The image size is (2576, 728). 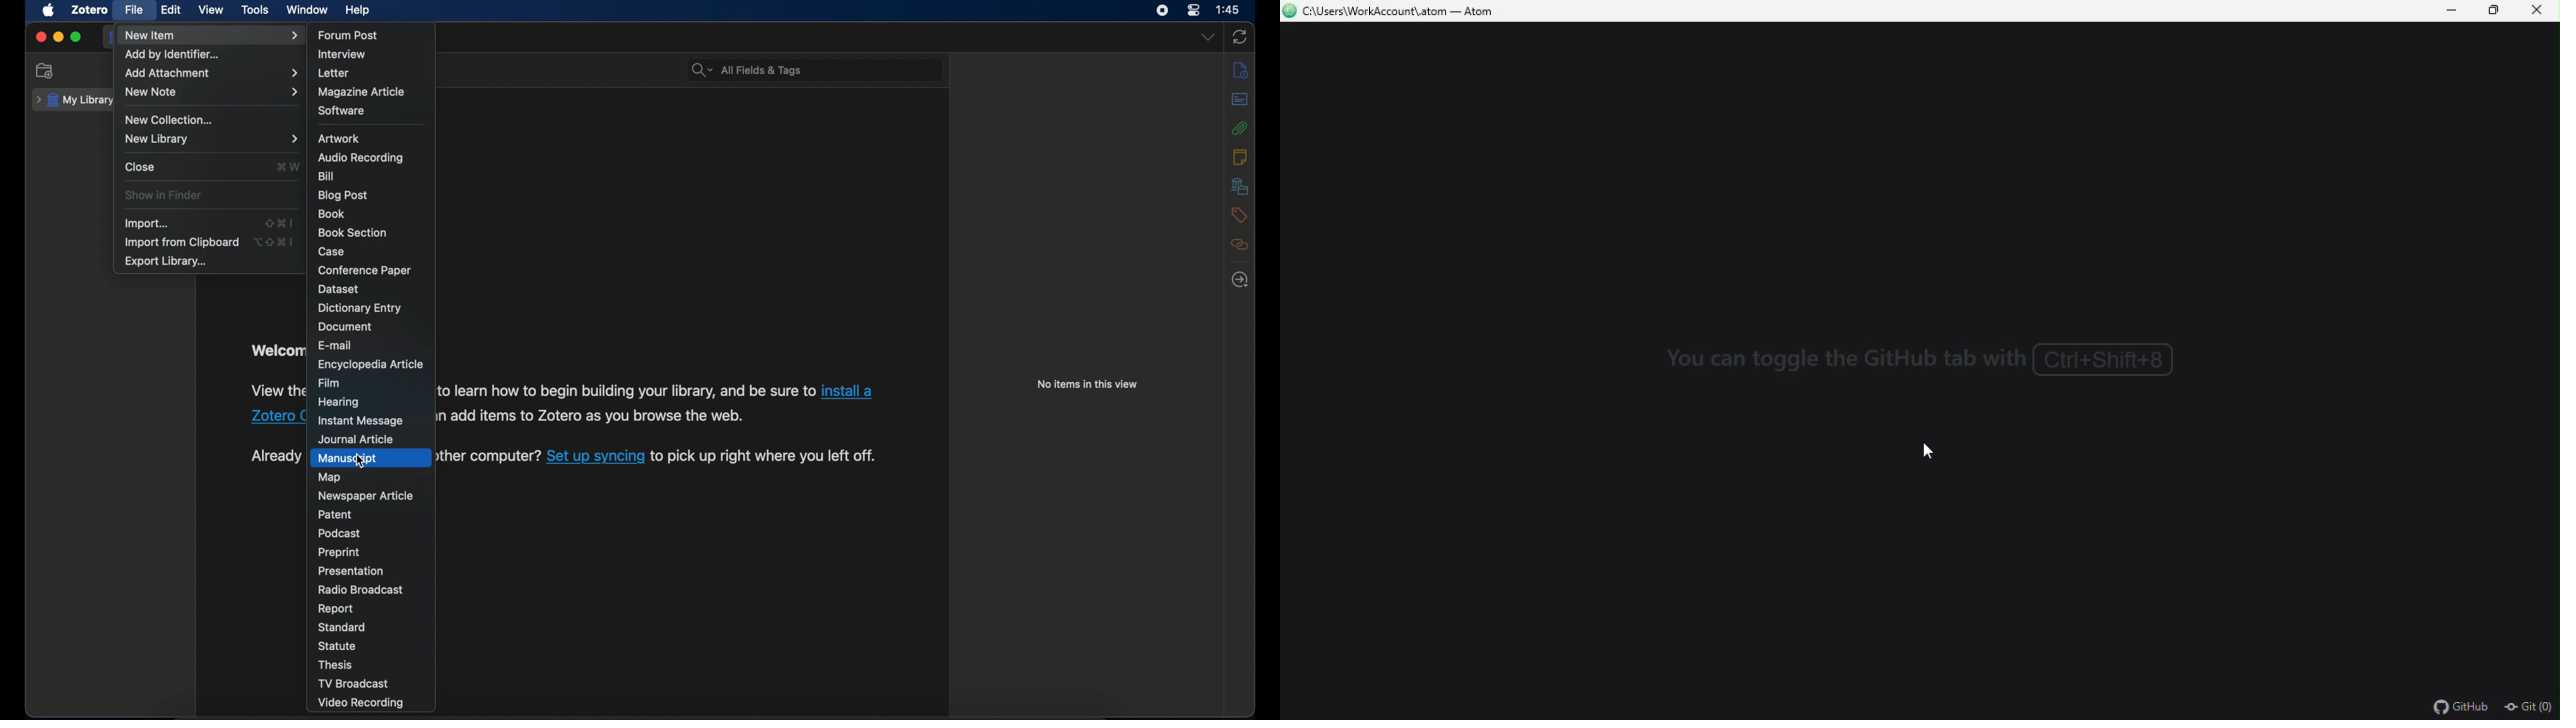 I want to click on artwork, so click(x=339, y=139).